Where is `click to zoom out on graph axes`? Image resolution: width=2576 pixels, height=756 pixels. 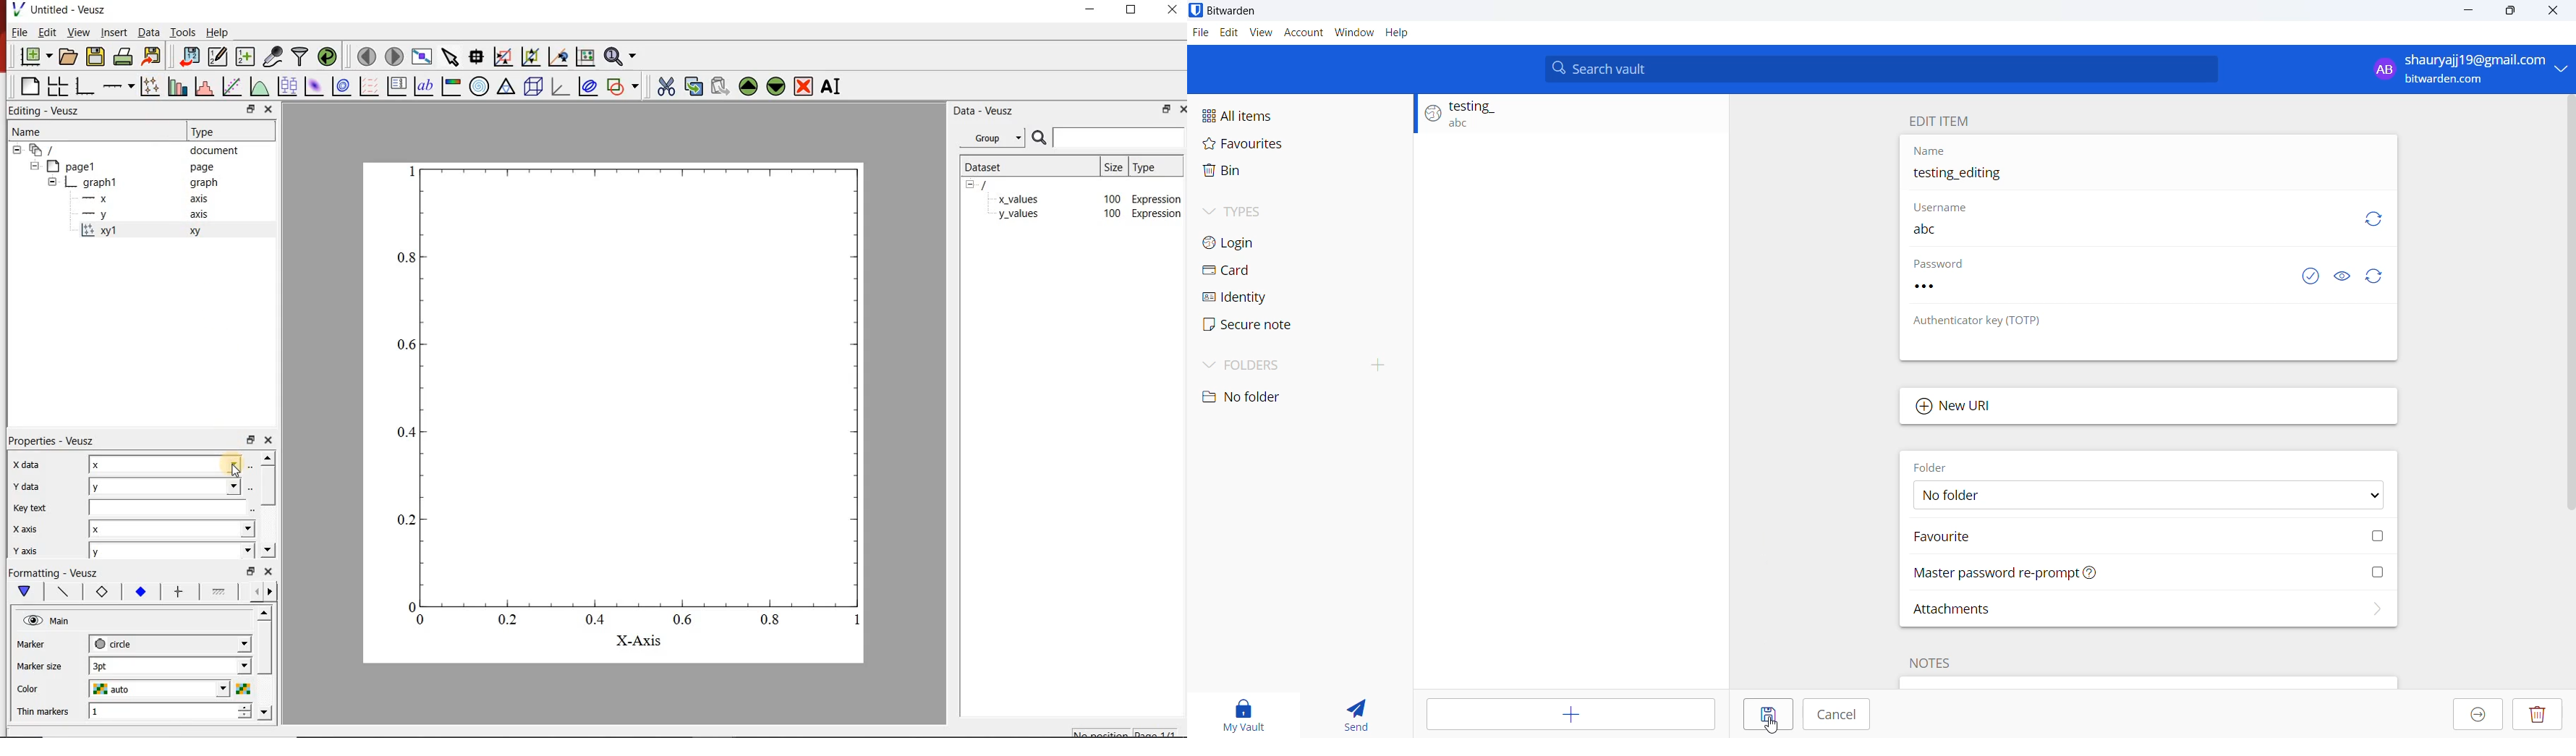 click to zoom out on graph axes is located at coordinates (529, 57).